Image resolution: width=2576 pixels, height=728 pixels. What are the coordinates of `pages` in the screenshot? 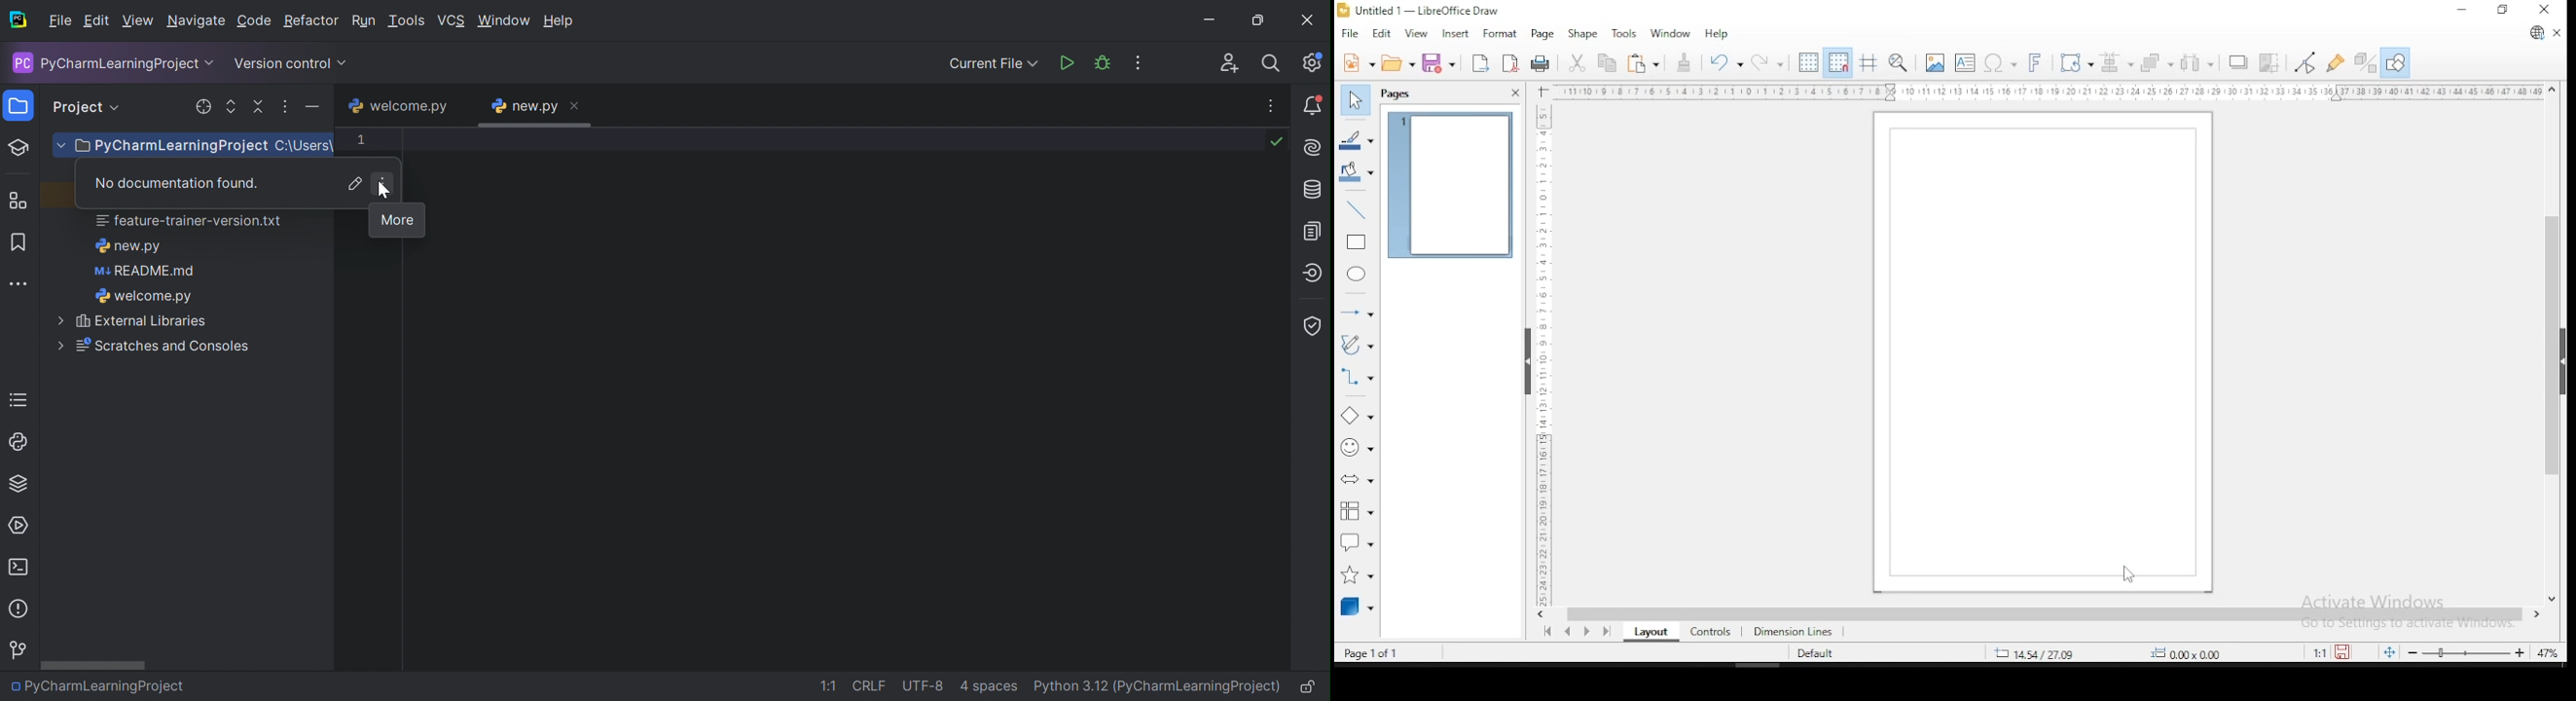 It's located at (1398, 93).